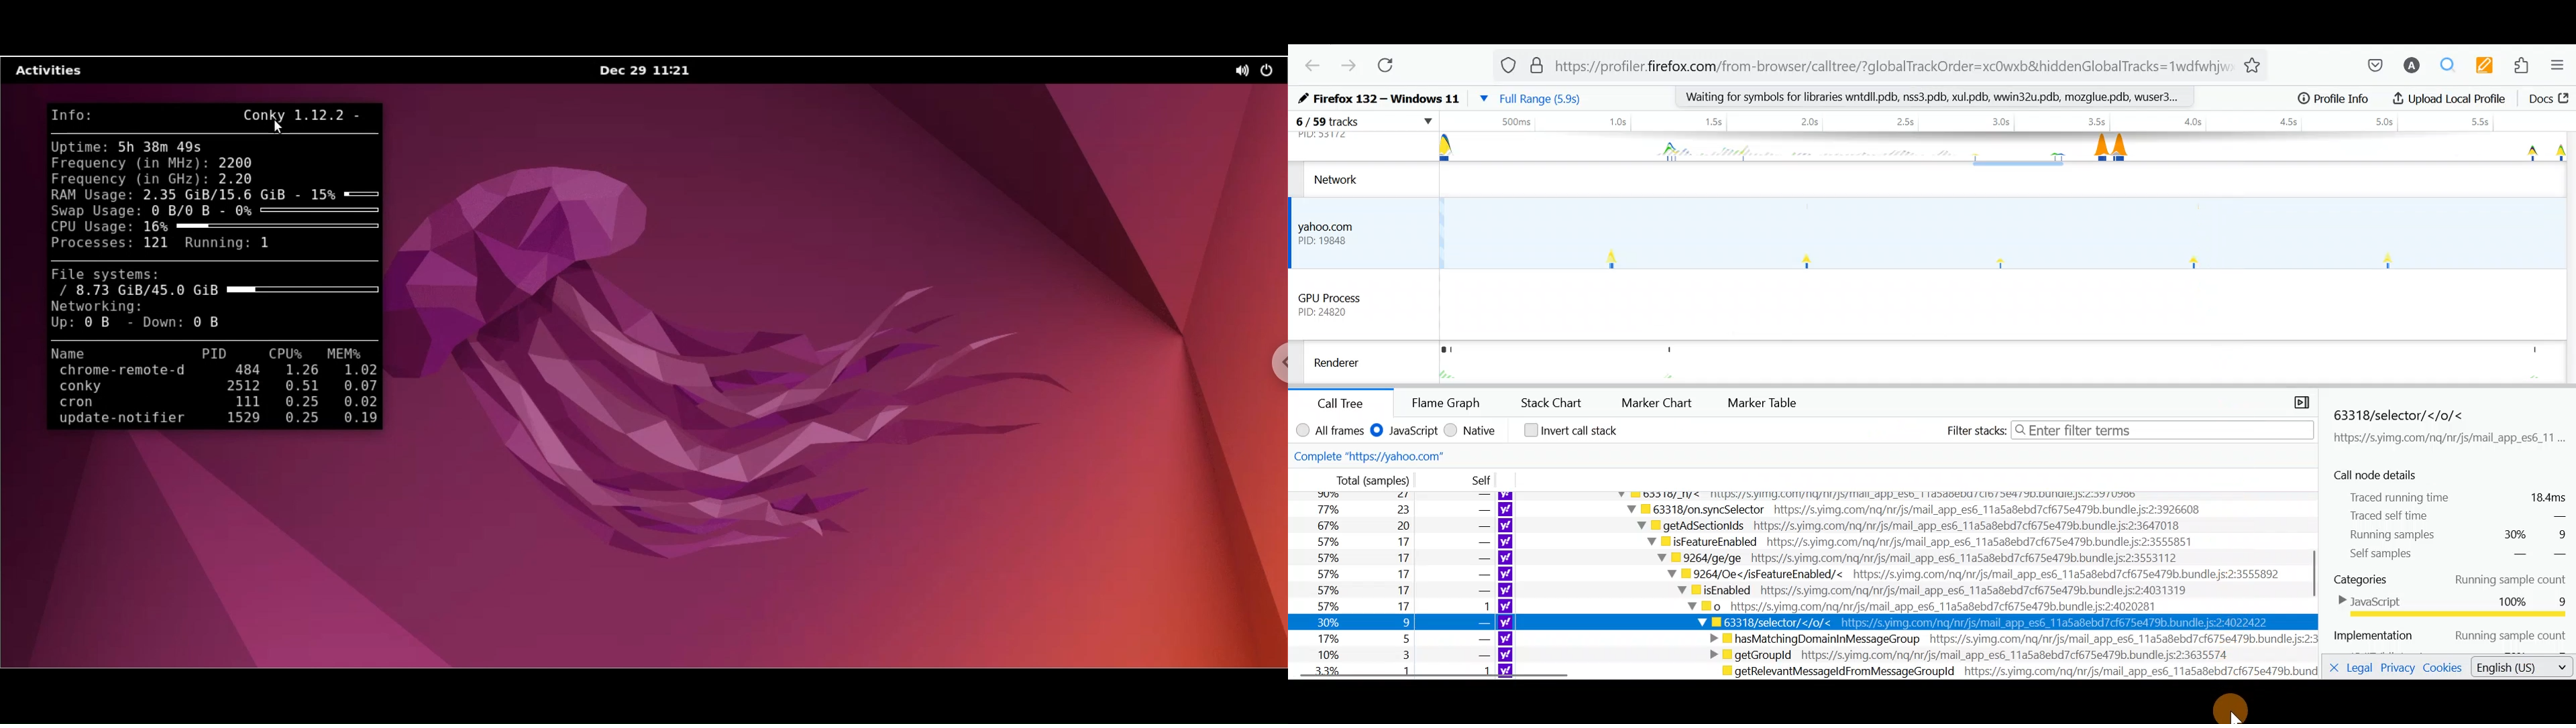 The image size is (2576, 728). What do you see at coordinates (1338, 129) in the screenshot?
I see `` at bounding box center [1338, 129].